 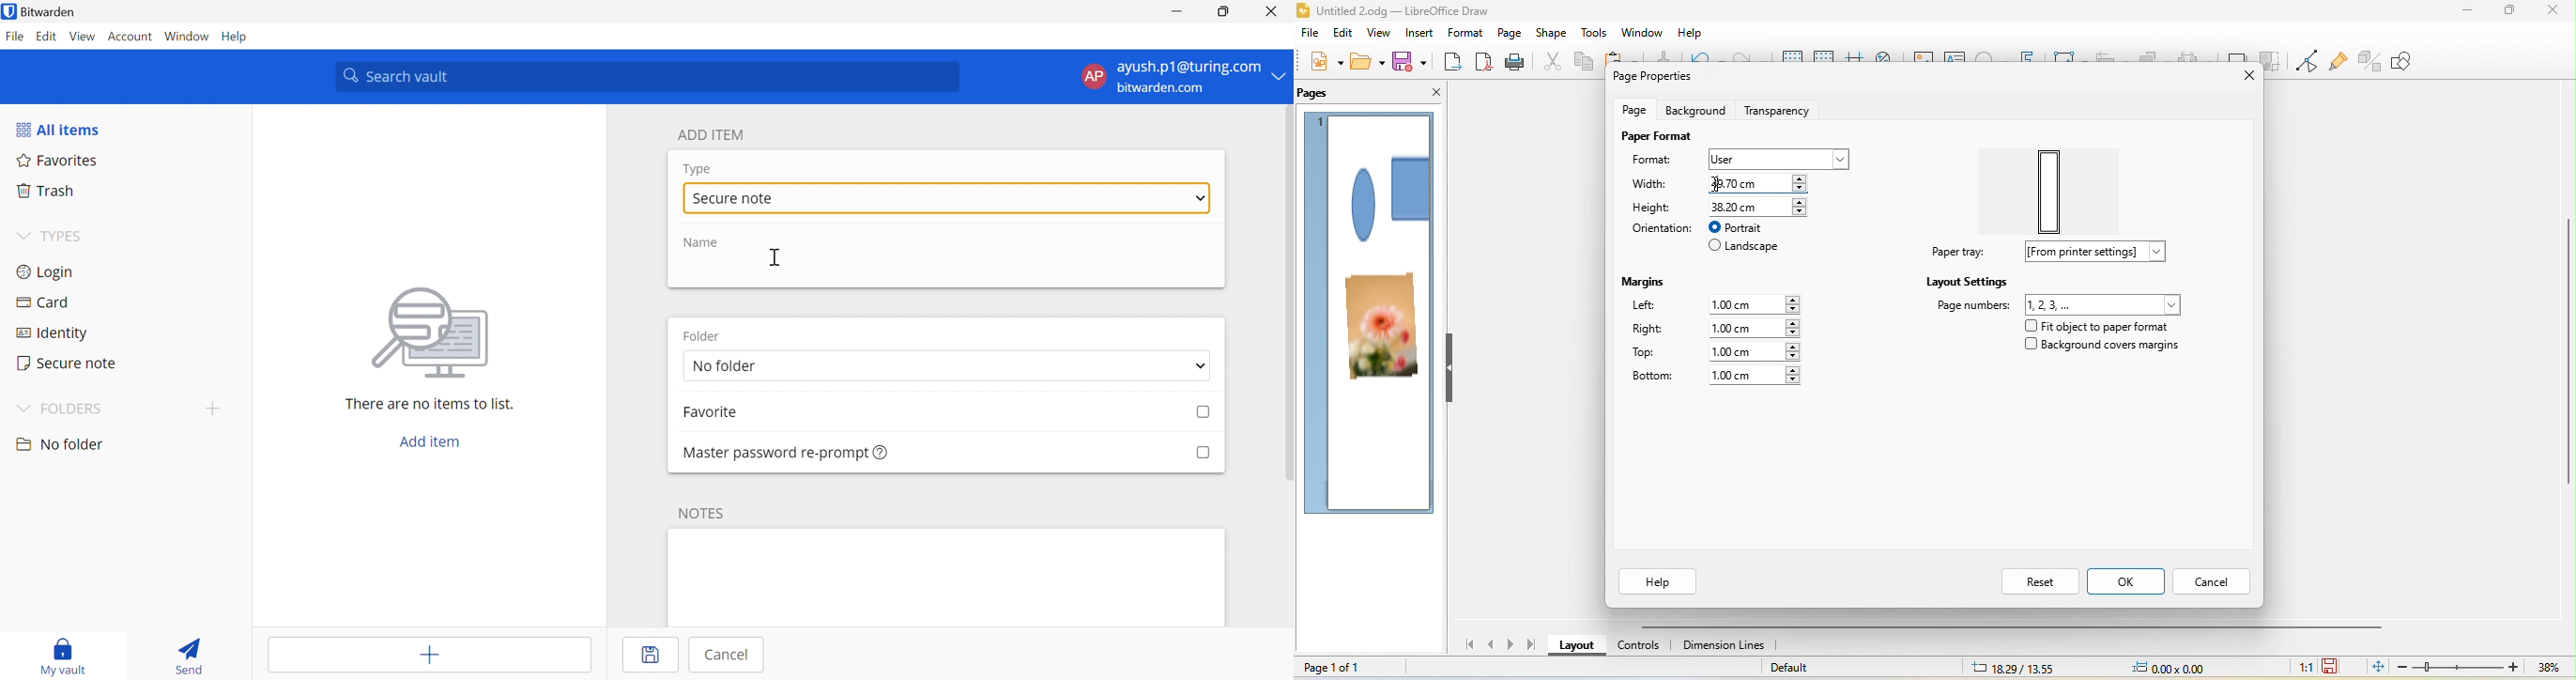 I want to click on width, so click(x=1656, y=184).